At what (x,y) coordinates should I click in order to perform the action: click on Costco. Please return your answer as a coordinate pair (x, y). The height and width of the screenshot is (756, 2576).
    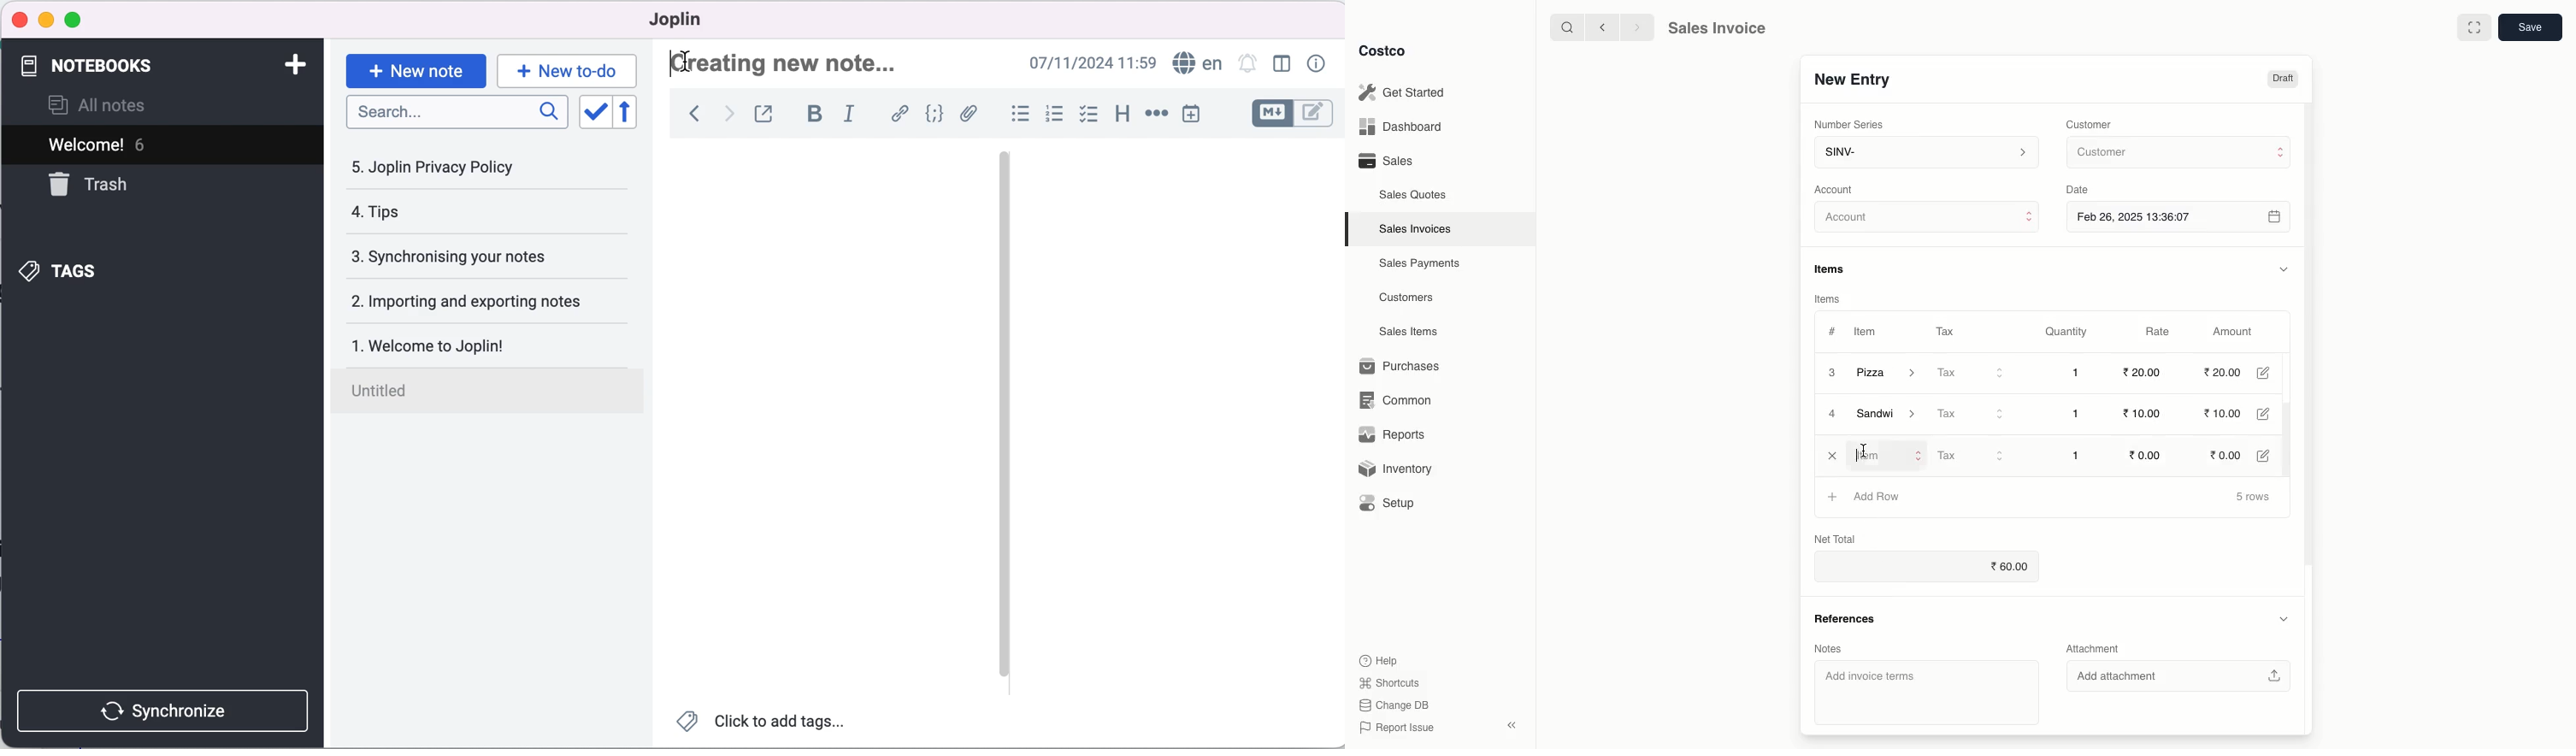
    Looking at the image, I should click on (1387, 51).